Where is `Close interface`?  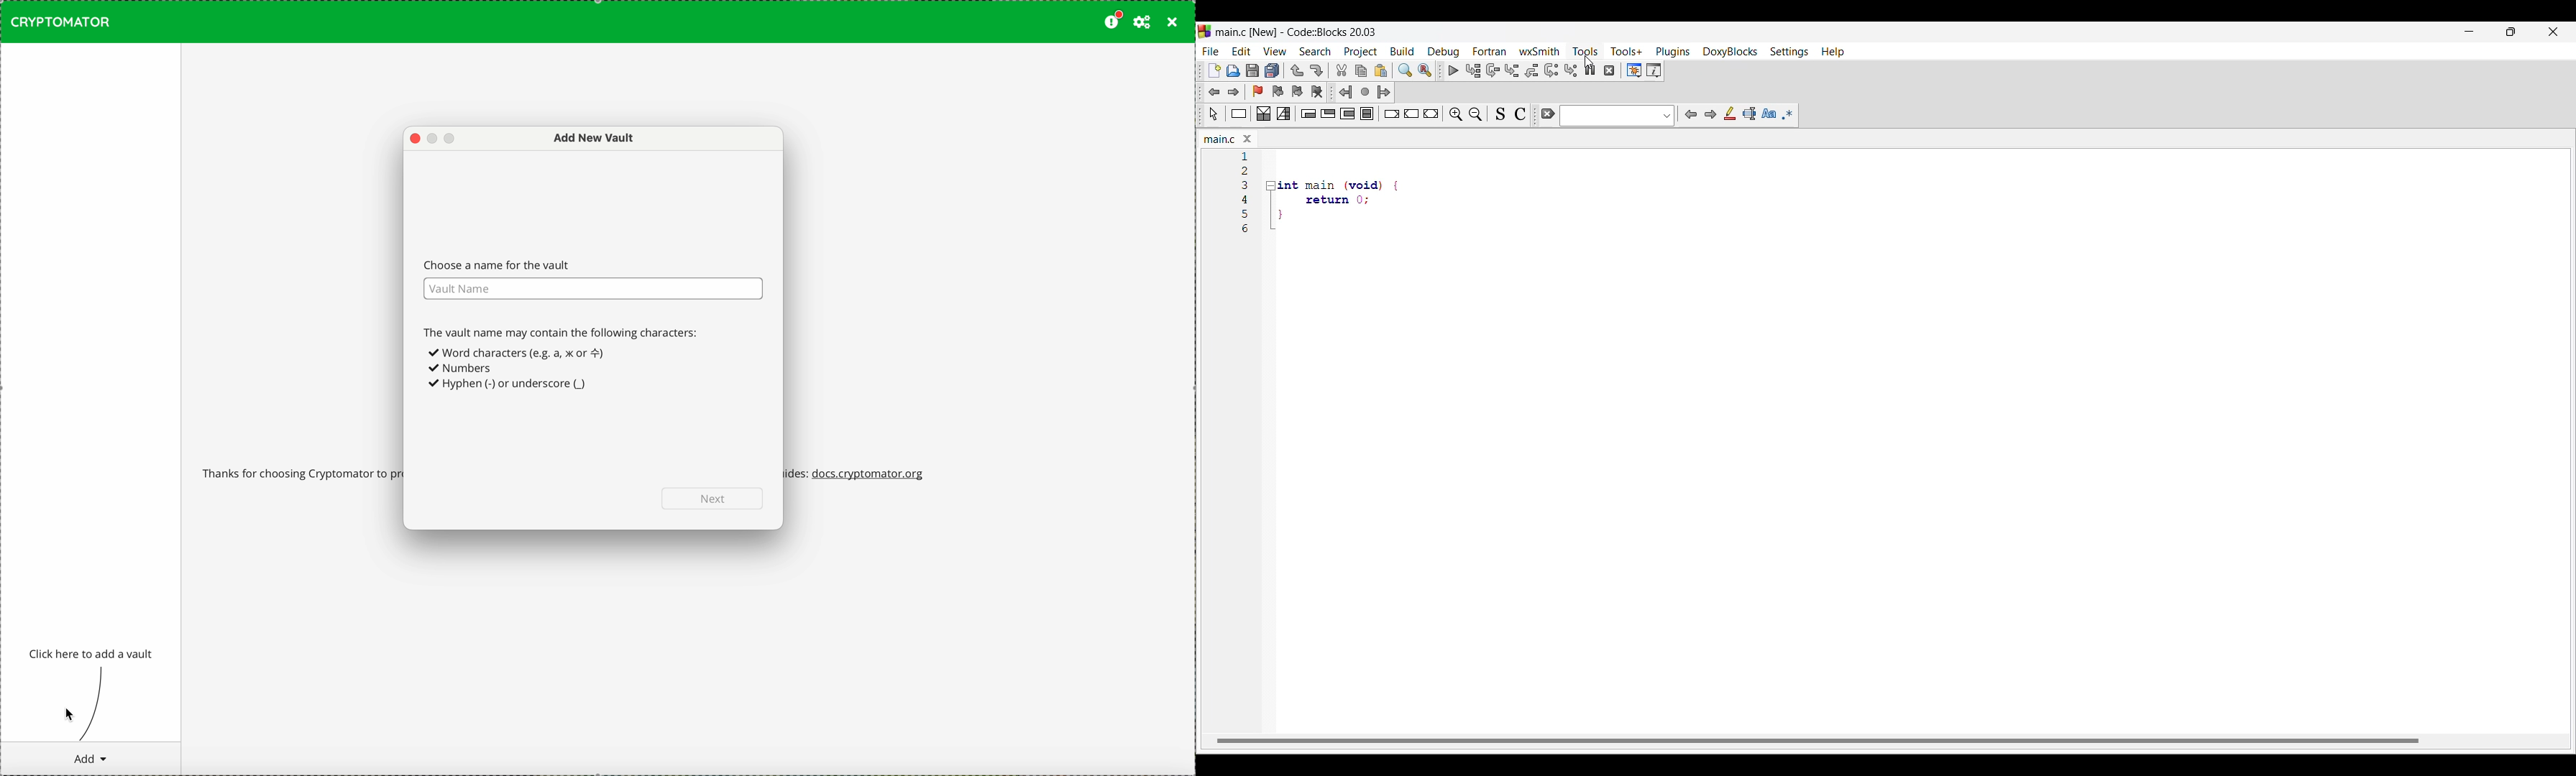
Close interface is located at coordinates (2553, 32).